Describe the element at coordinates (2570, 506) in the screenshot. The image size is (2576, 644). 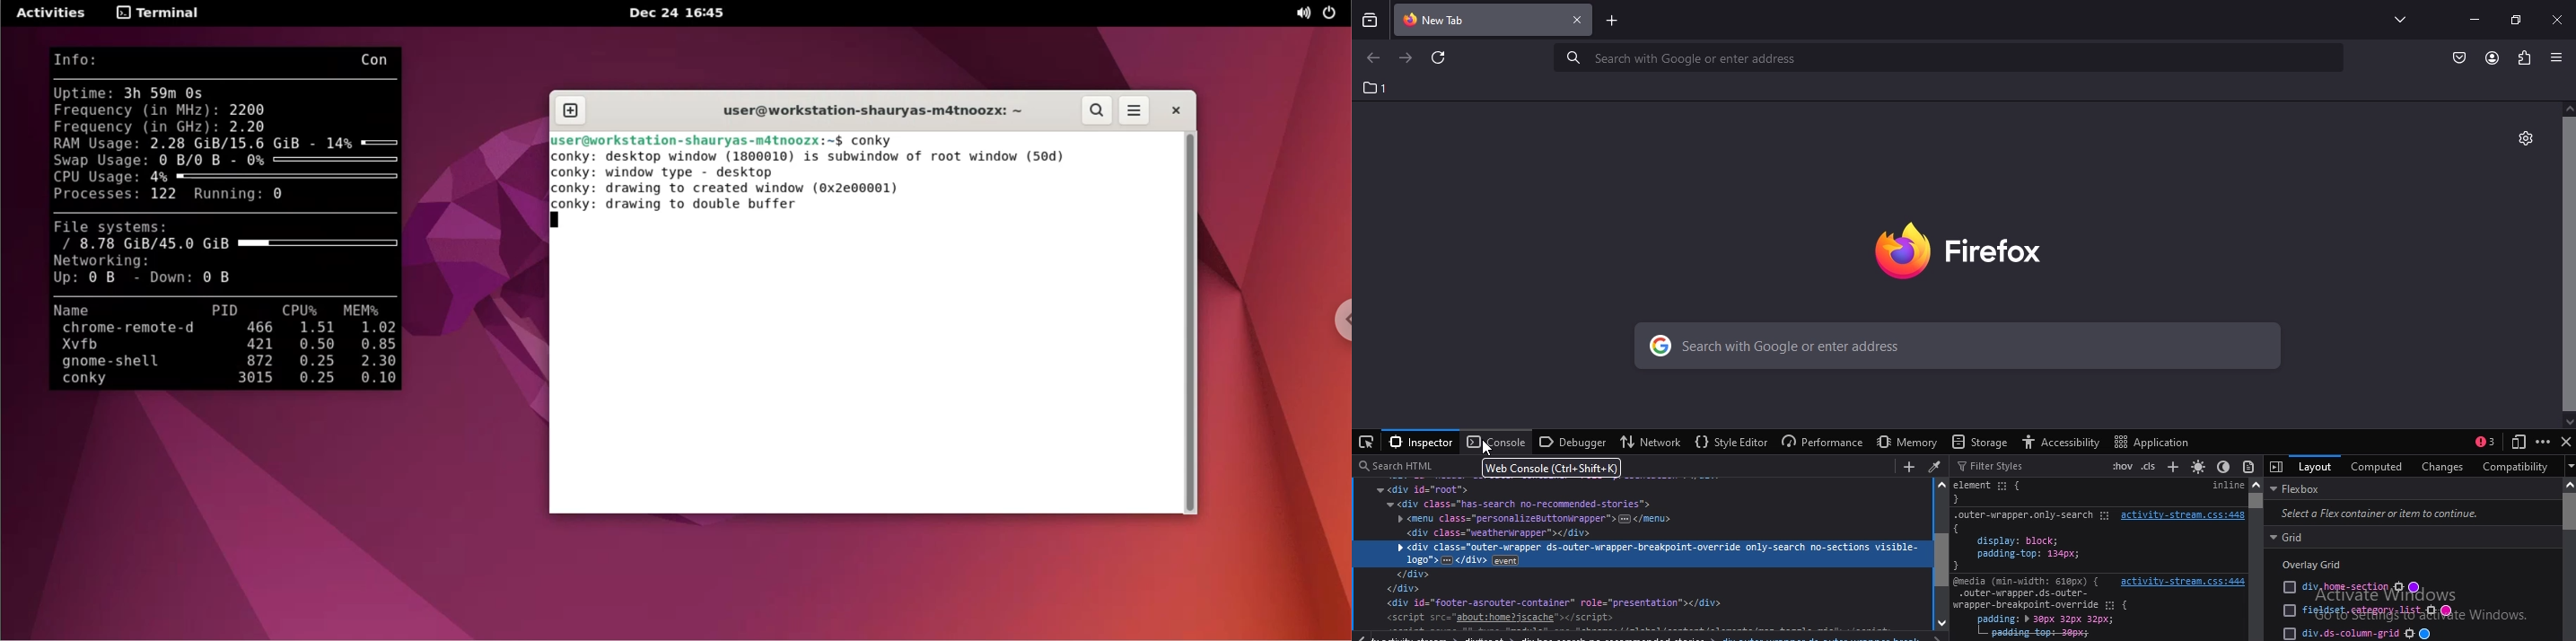
I see `scroll bar` at that location.